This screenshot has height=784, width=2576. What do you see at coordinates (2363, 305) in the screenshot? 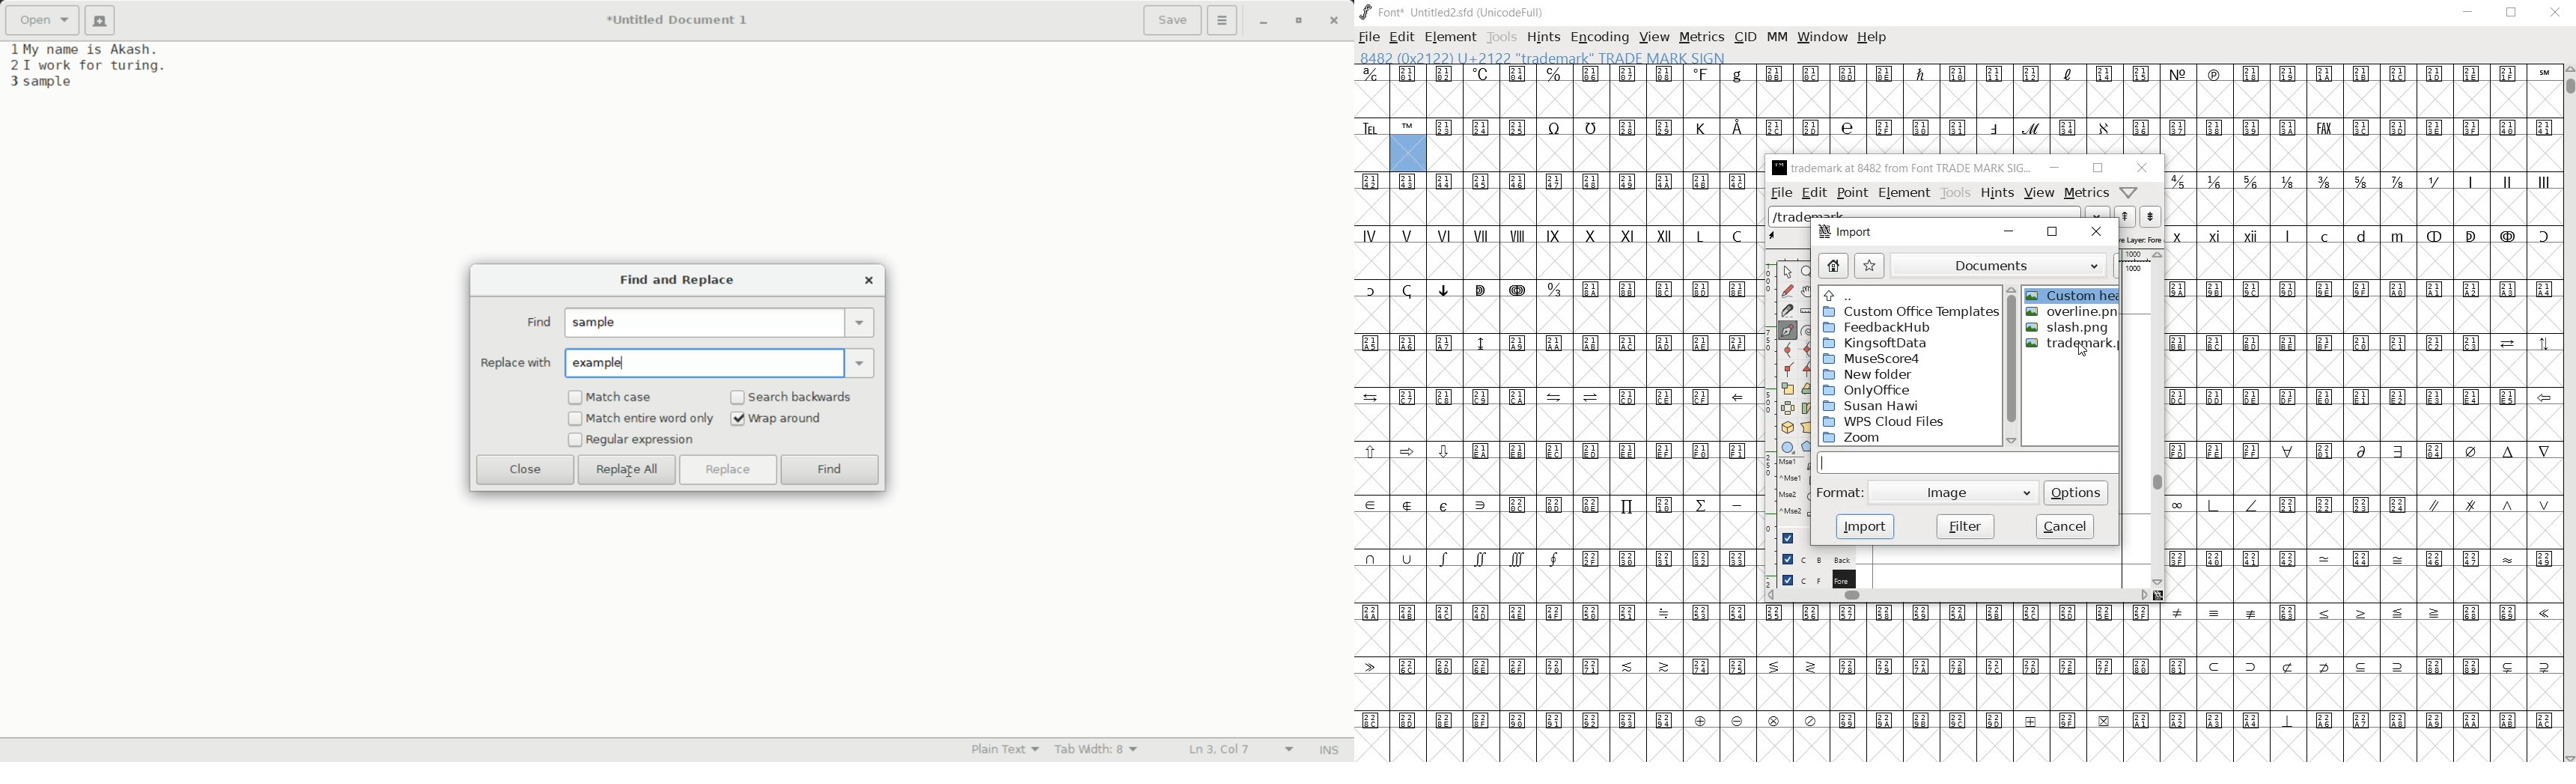
I see `symbols` at bounding box center [2363, 305].